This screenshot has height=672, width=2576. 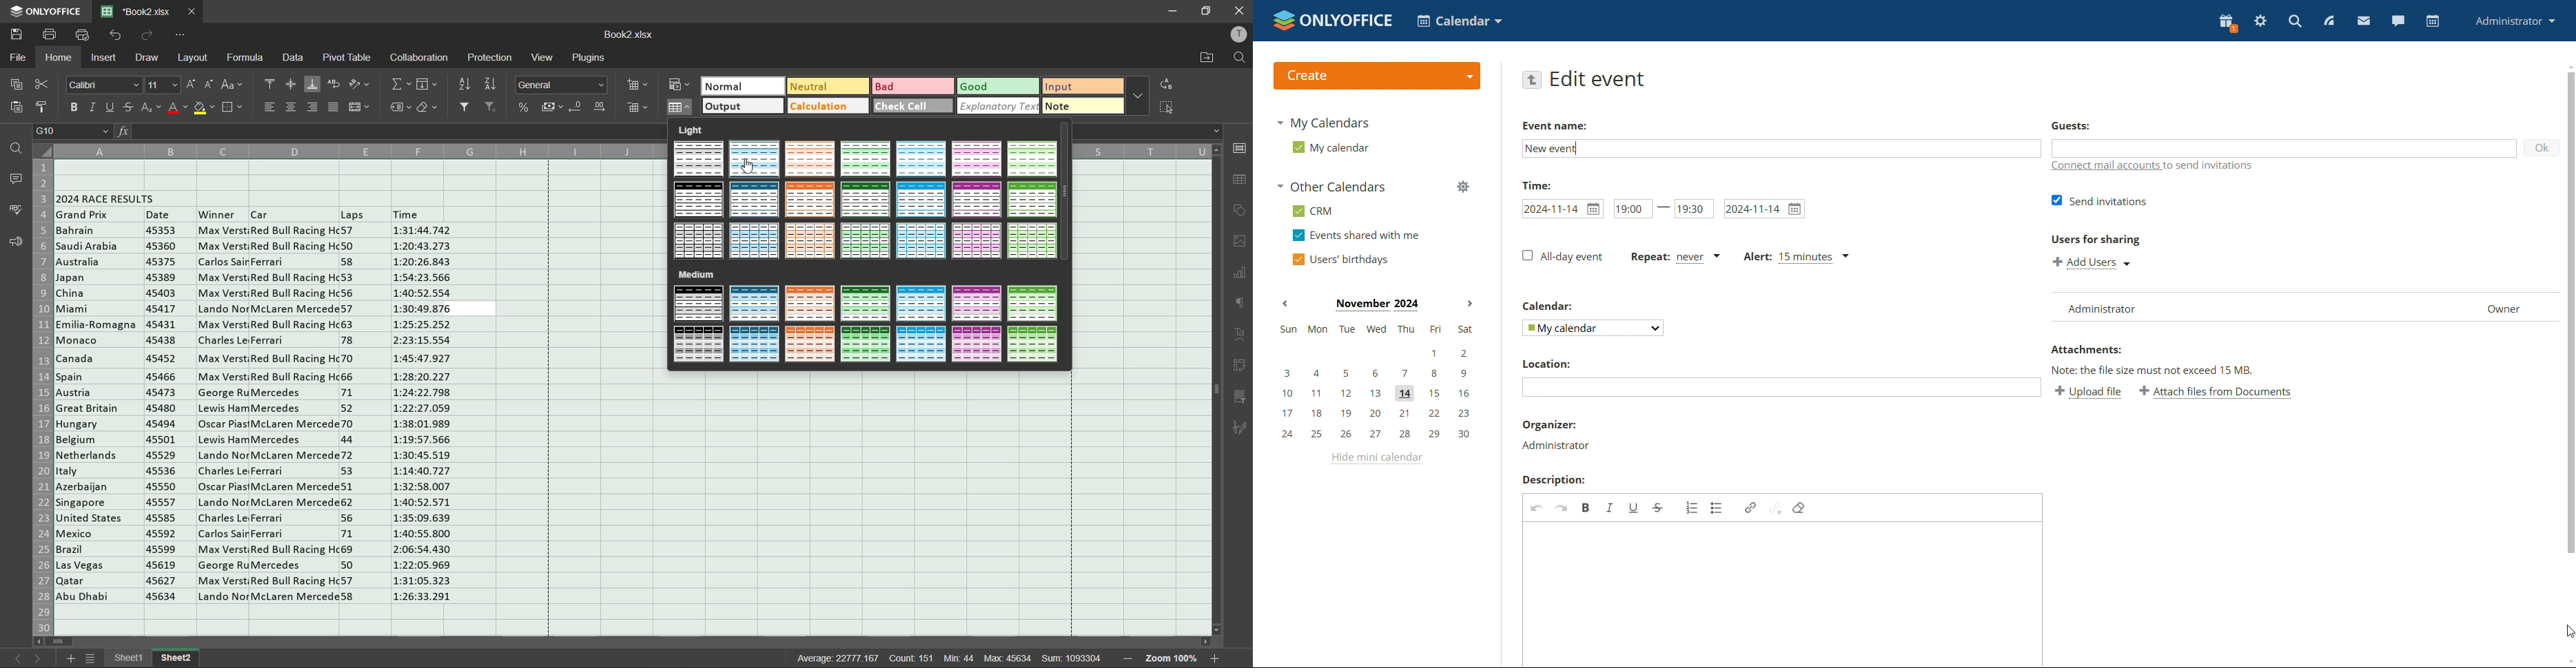 I want to click on settings, so click(x=2261, y=21).